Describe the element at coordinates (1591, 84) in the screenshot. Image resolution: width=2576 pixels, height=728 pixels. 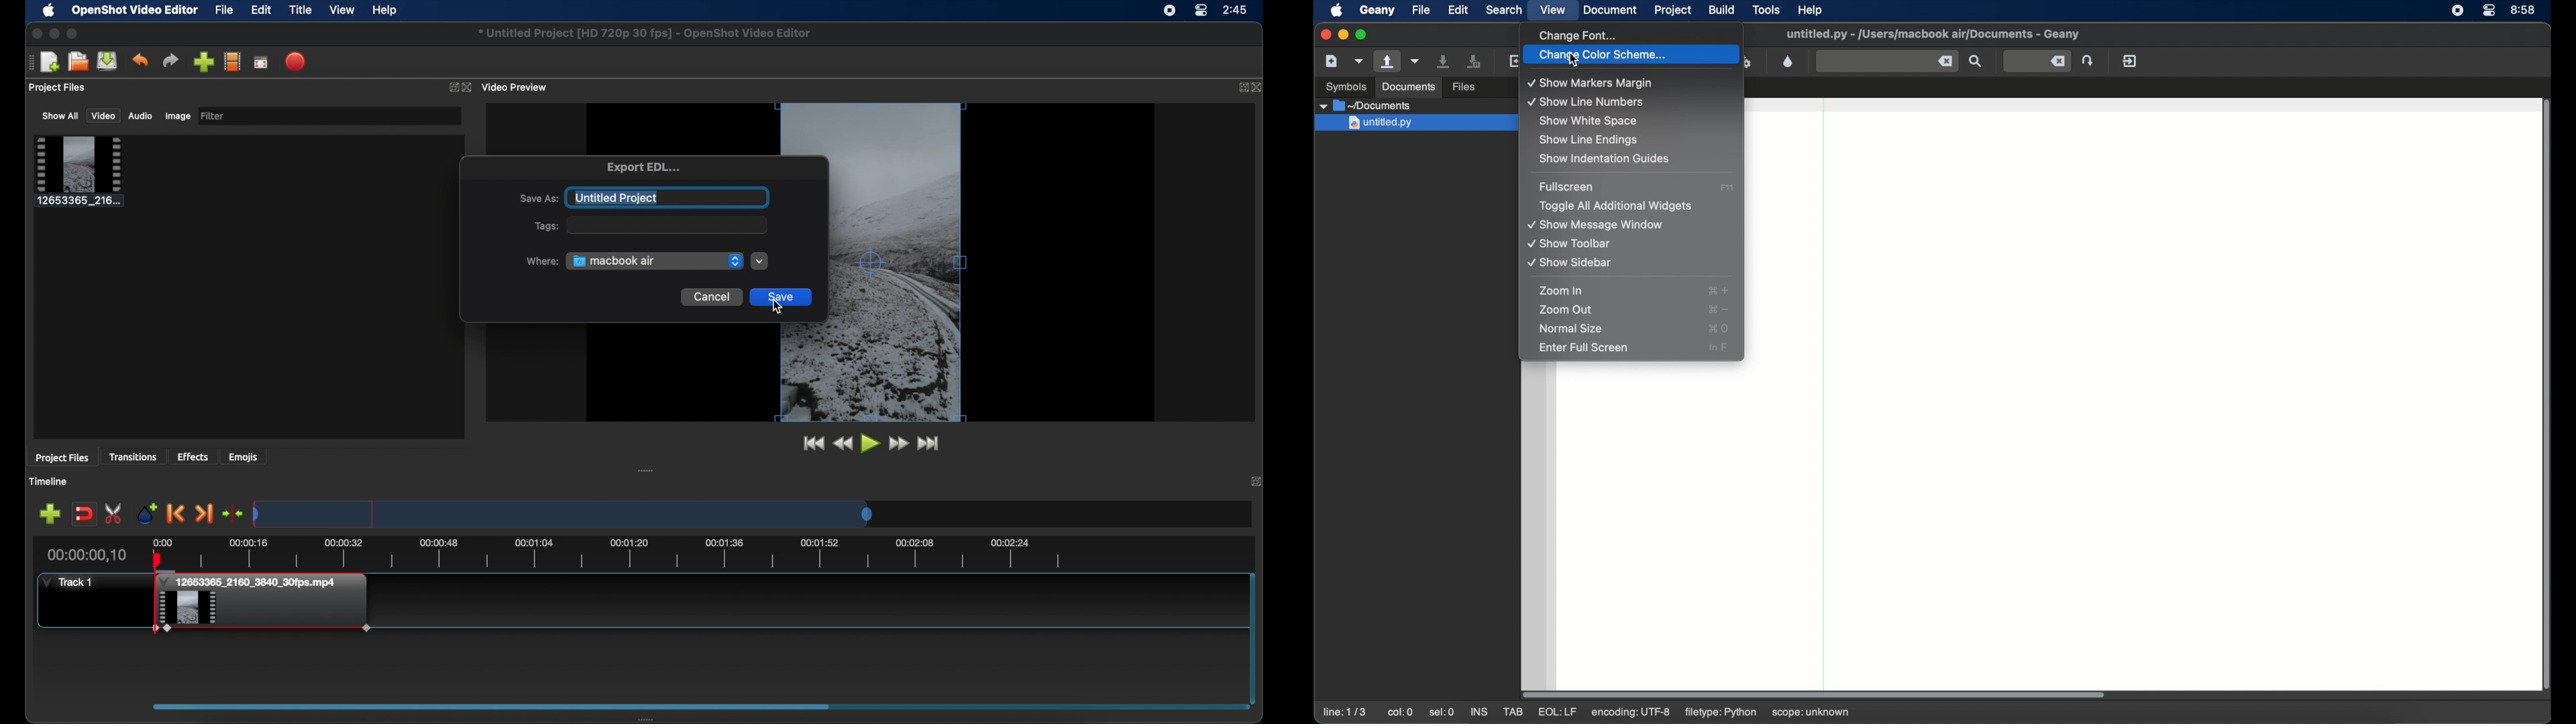
I see `show markers margin` at that location.